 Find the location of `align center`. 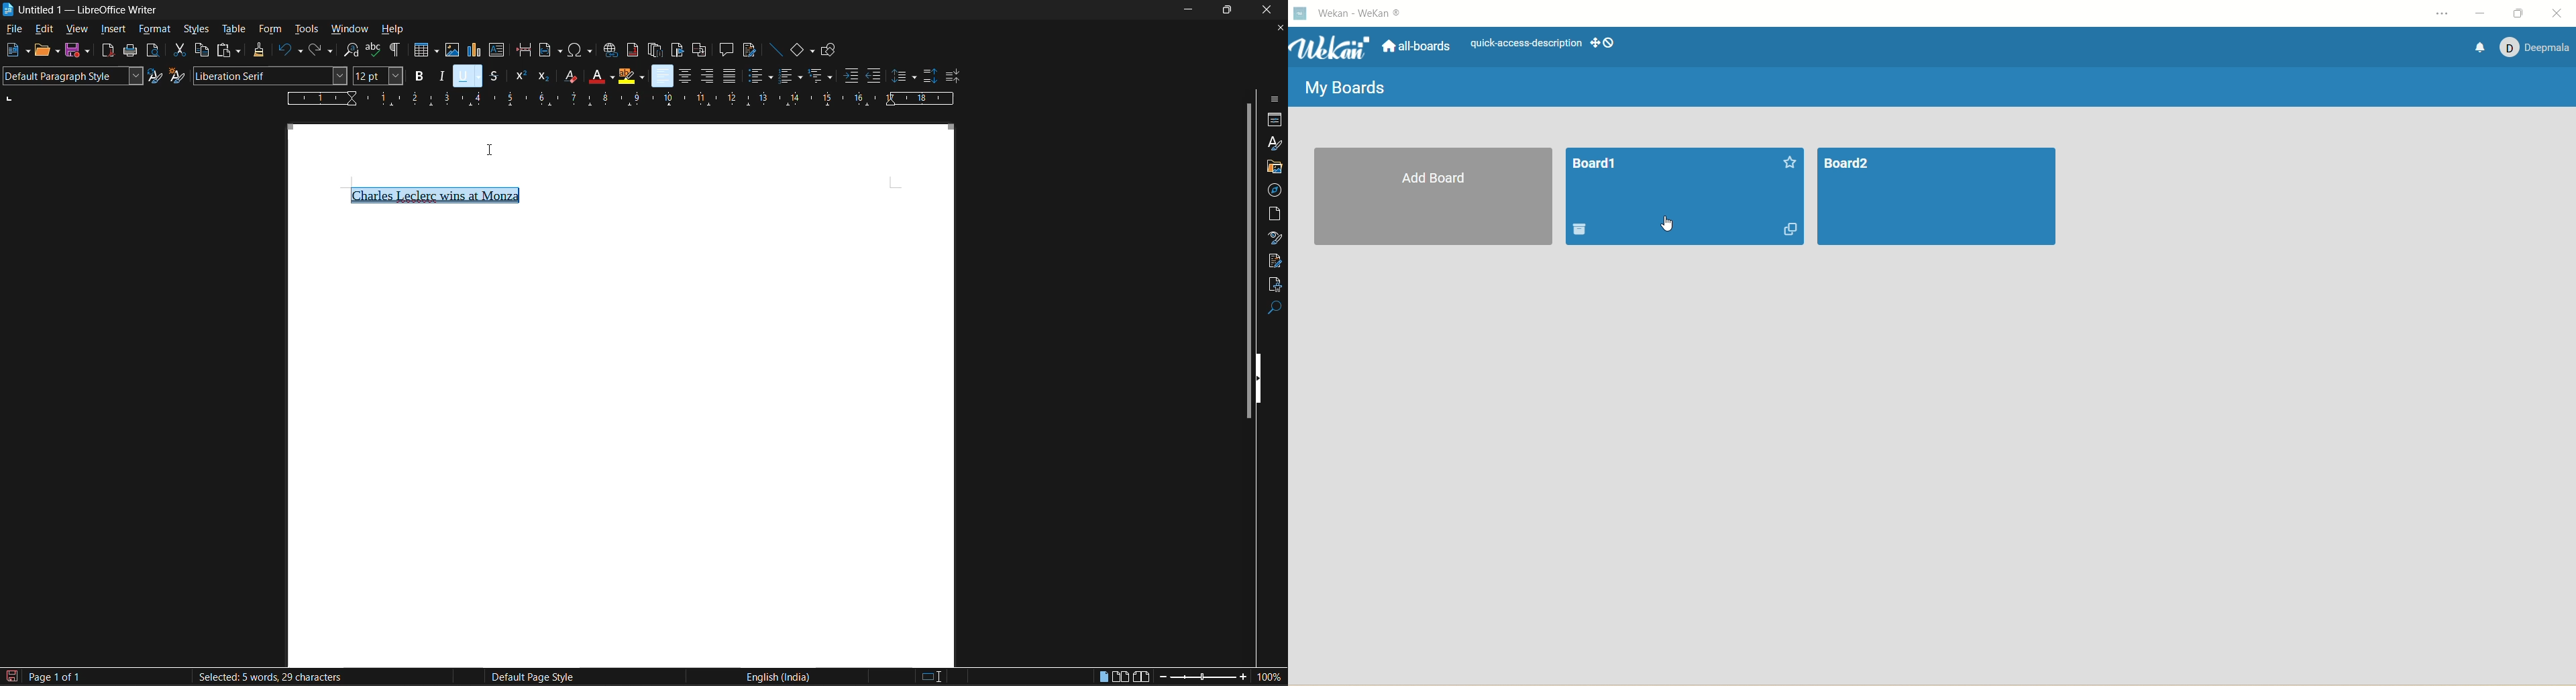

align center is located at coordinates (682, 77).